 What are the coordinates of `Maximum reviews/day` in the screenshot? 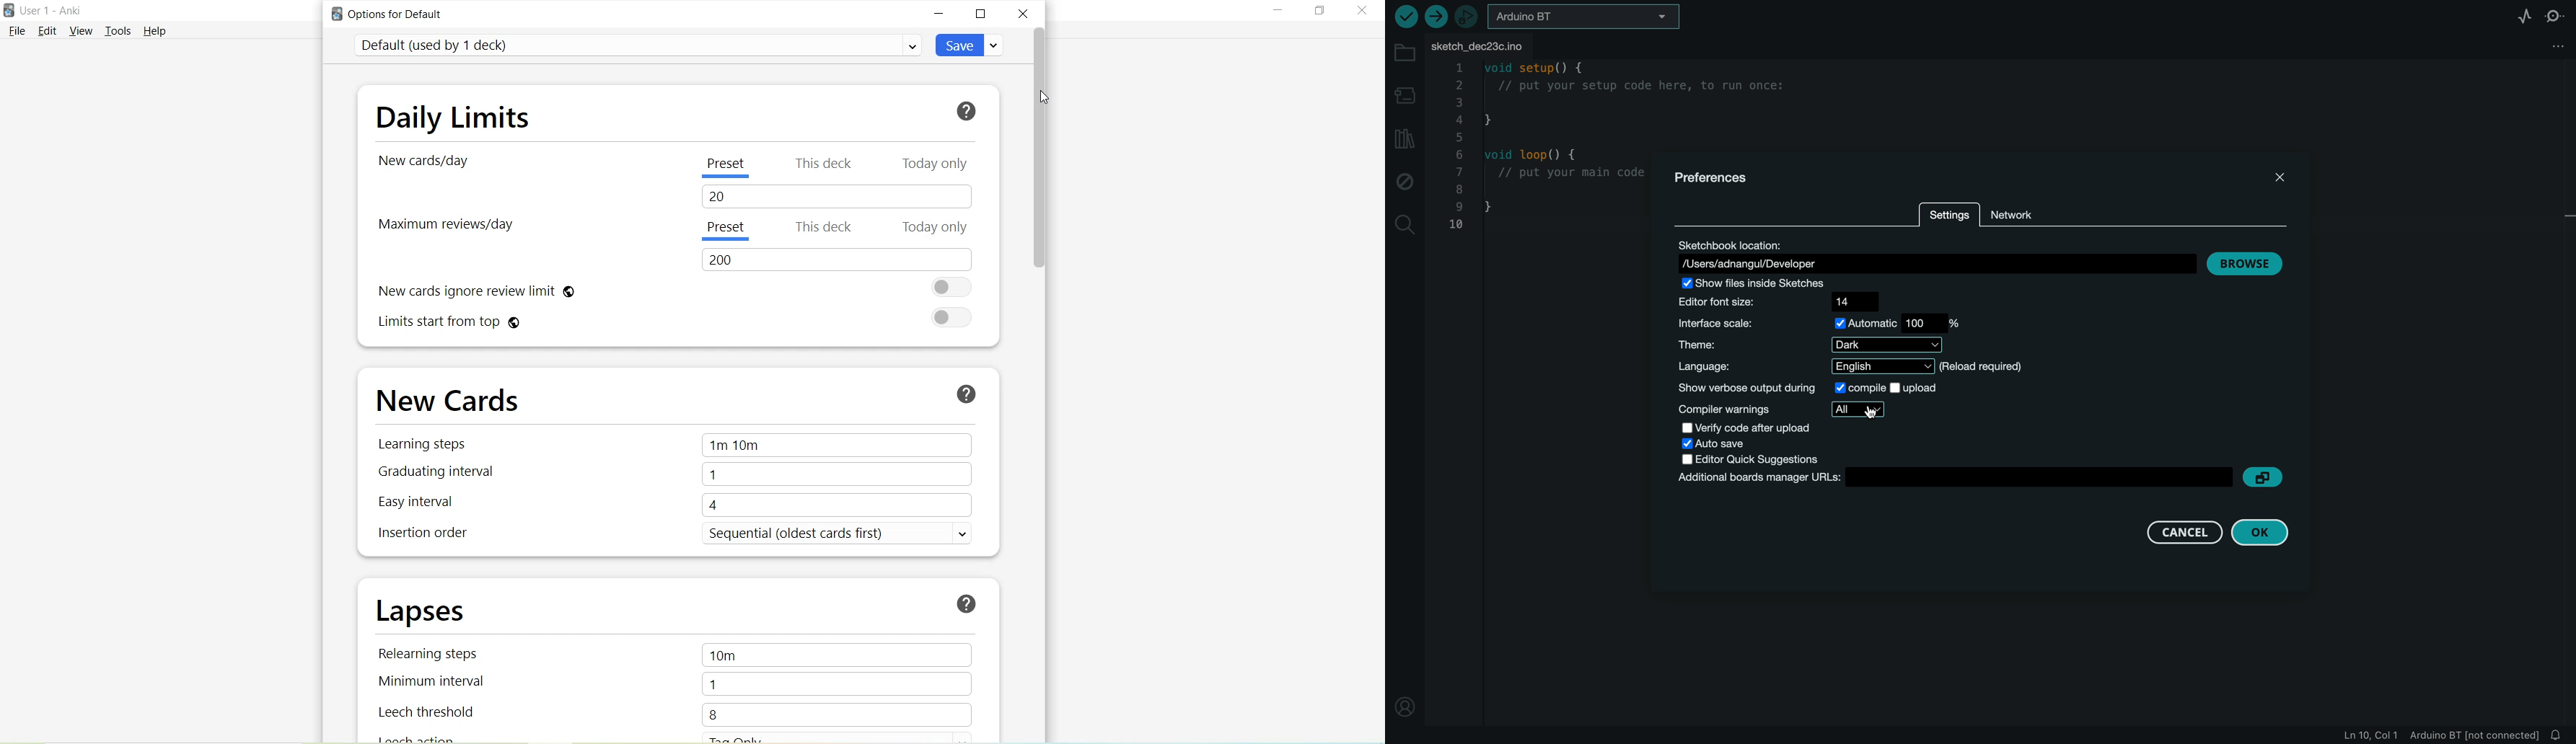 It's located at (449, 226).